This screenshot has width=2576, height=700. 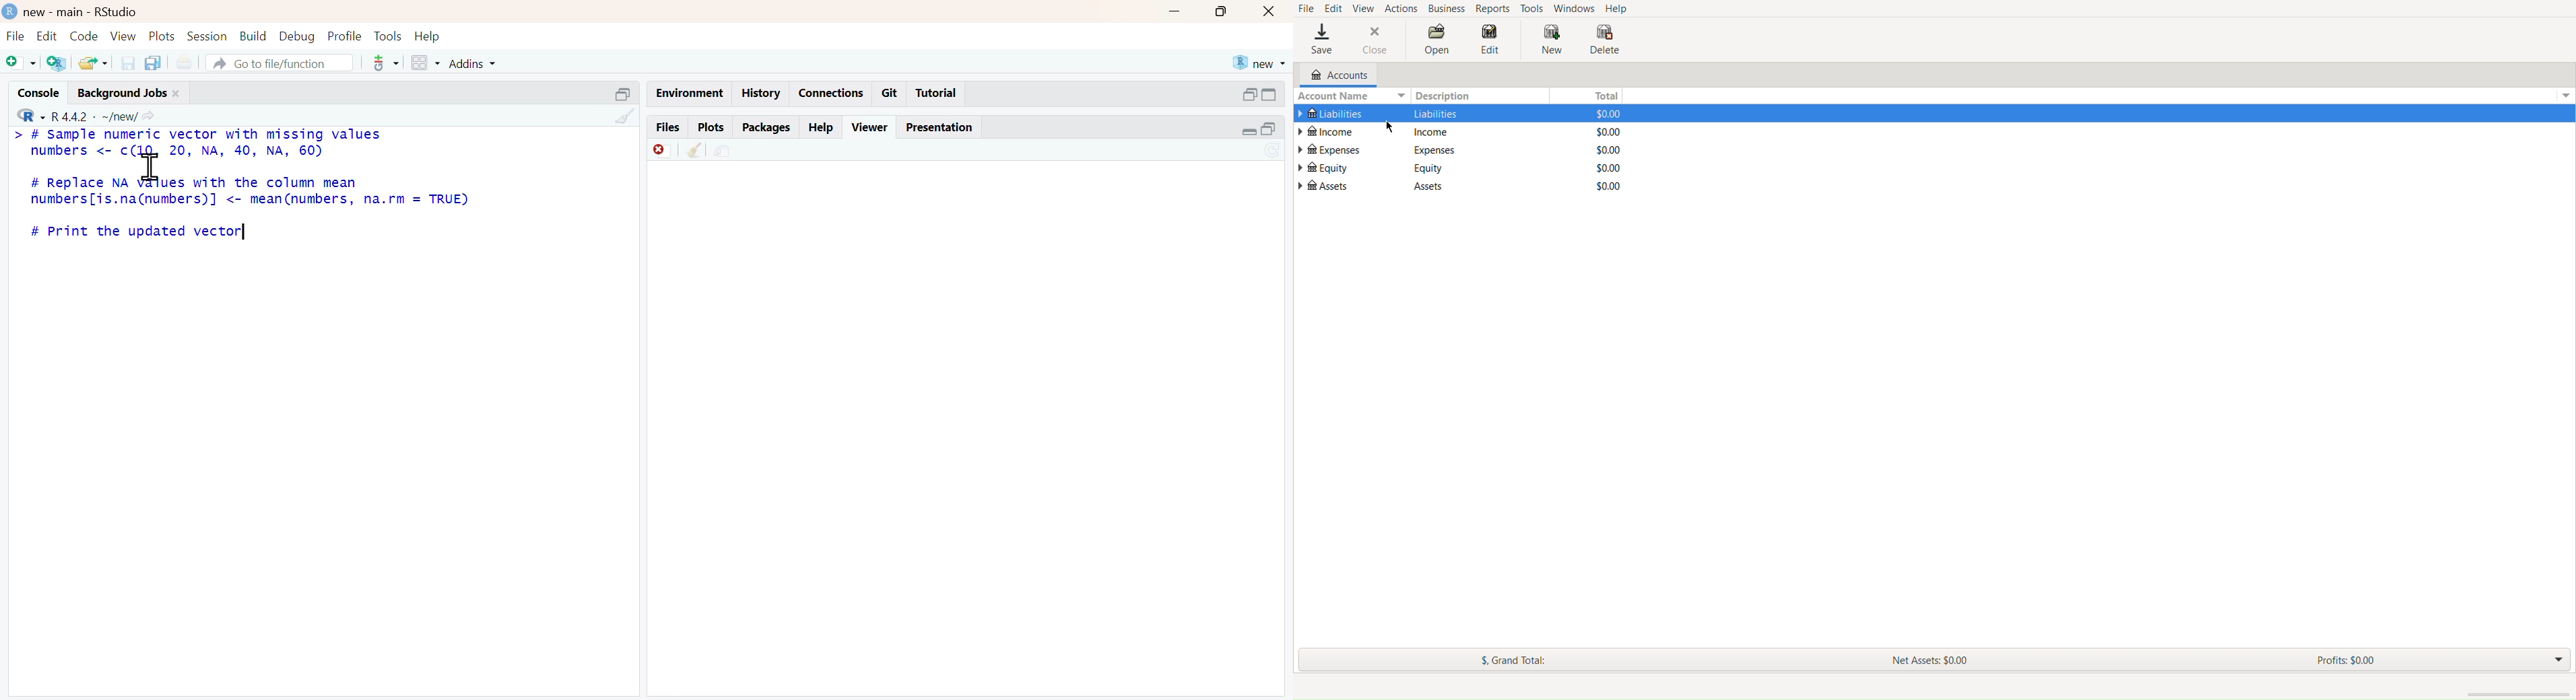 I want to click on Reports, so click(x=1492, y=8).